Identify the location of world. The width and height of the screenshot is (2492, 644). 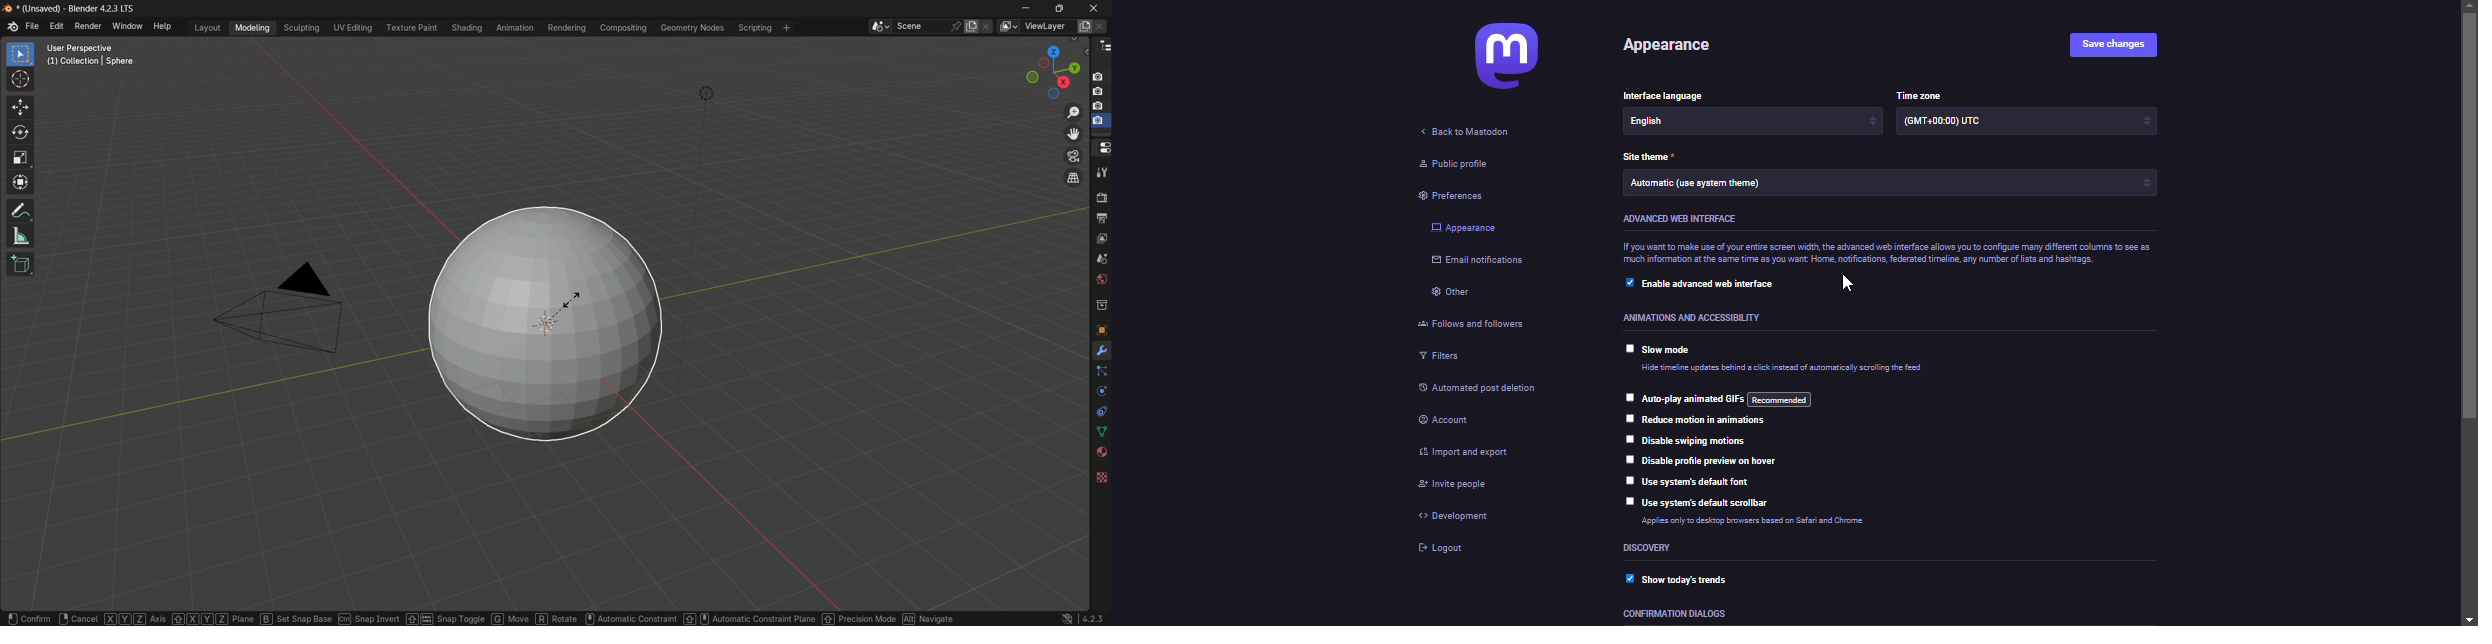
(1102, 281).